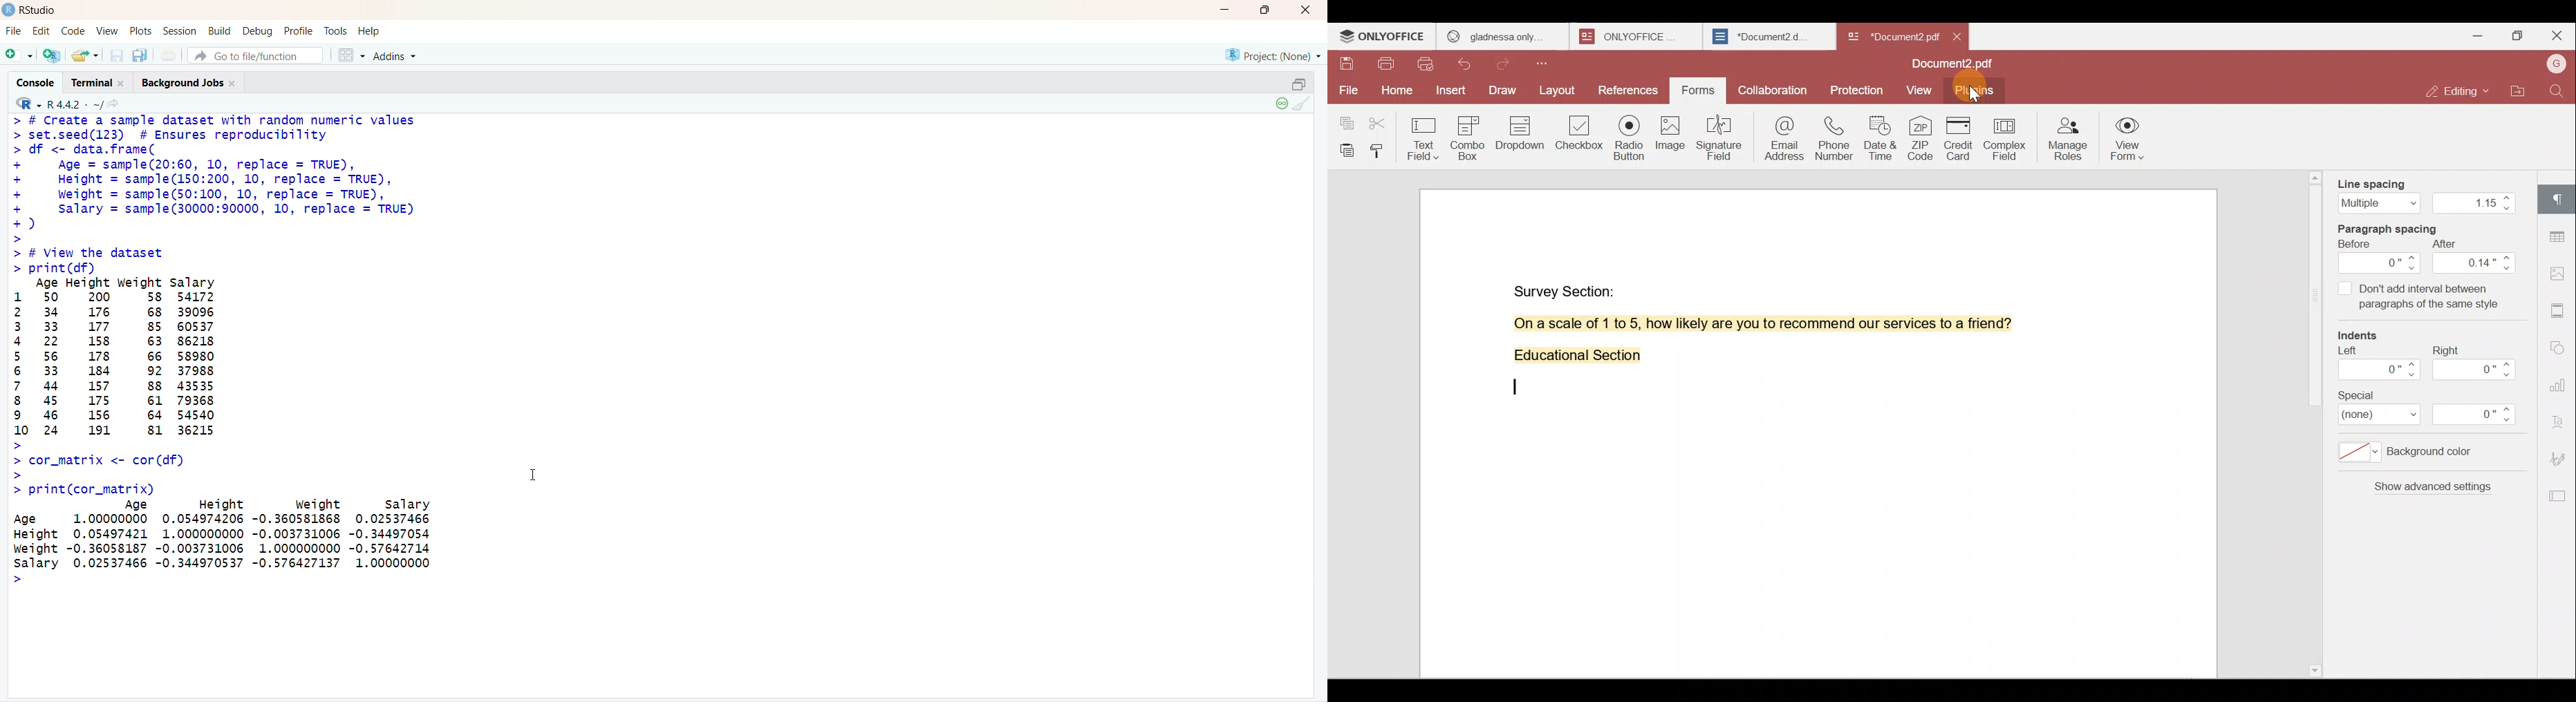 Image resolution: width=2576 pixels, height=728 pixels. I want to click on View, so click(1919, 91).